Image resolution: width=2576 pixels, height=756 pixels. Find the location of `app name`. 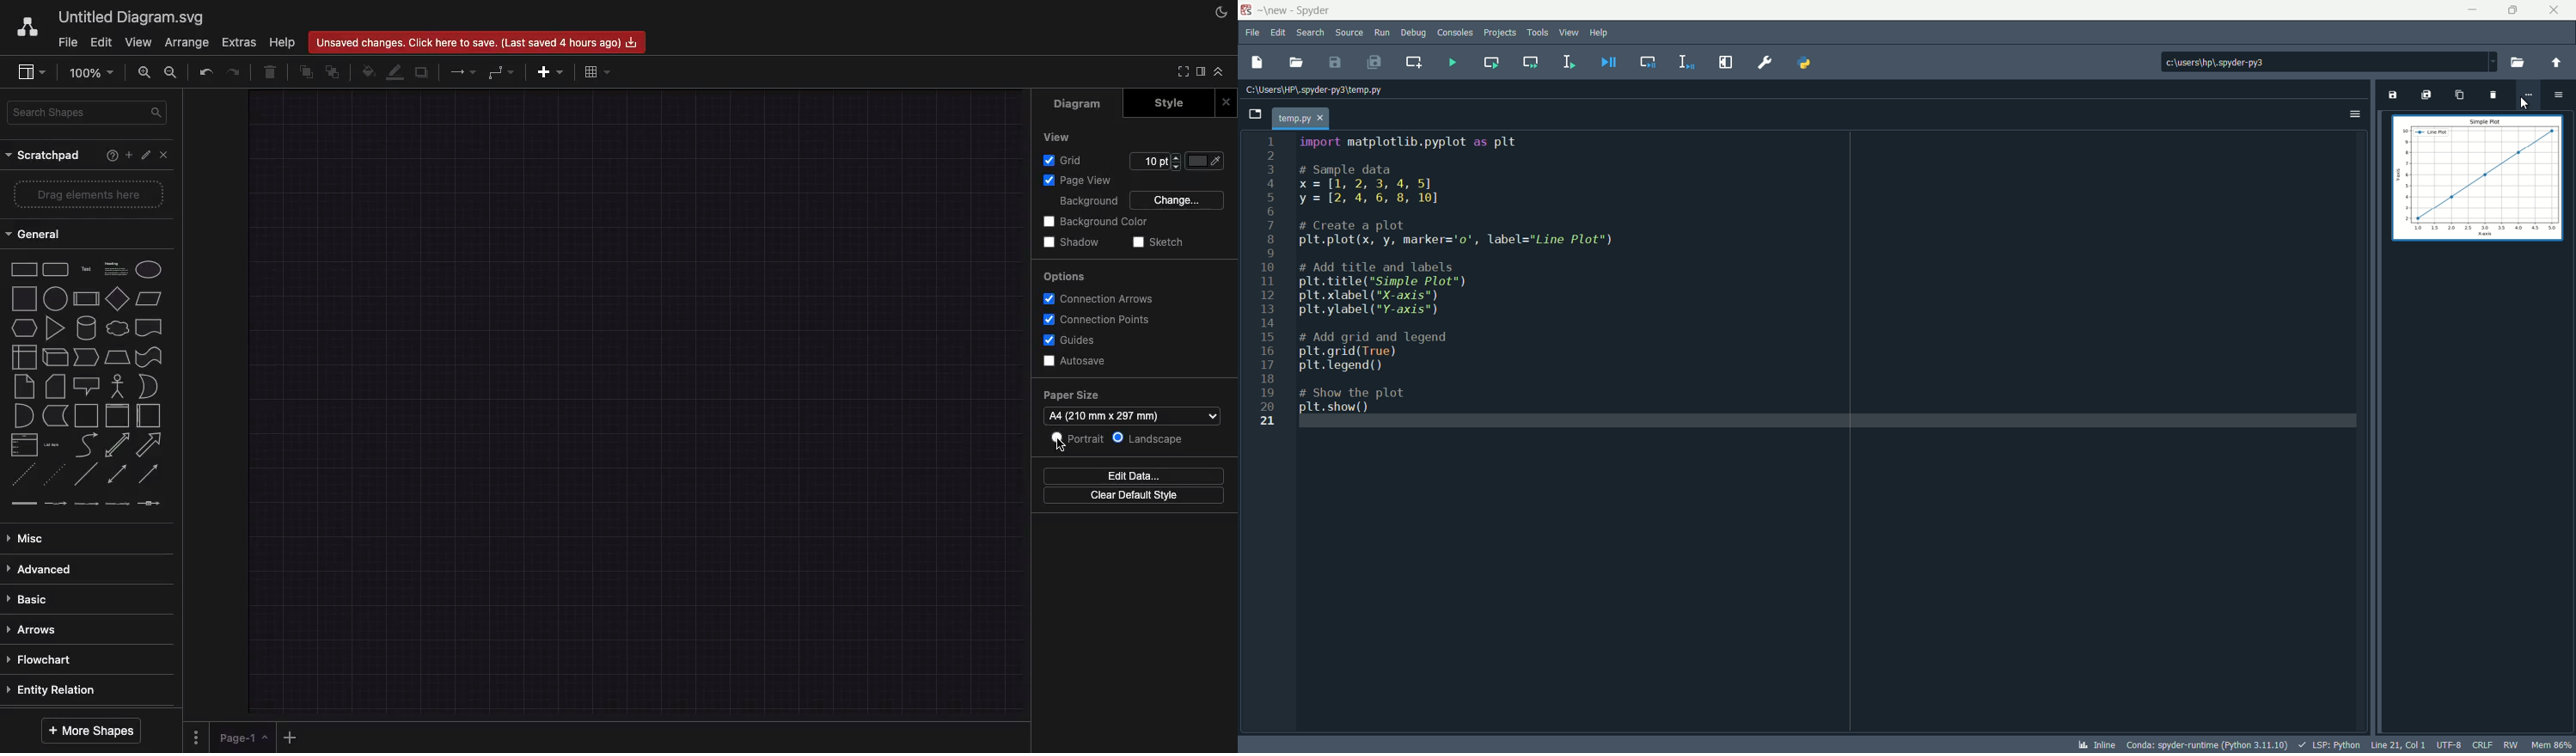

app name is located at coordinates (1314, 9).